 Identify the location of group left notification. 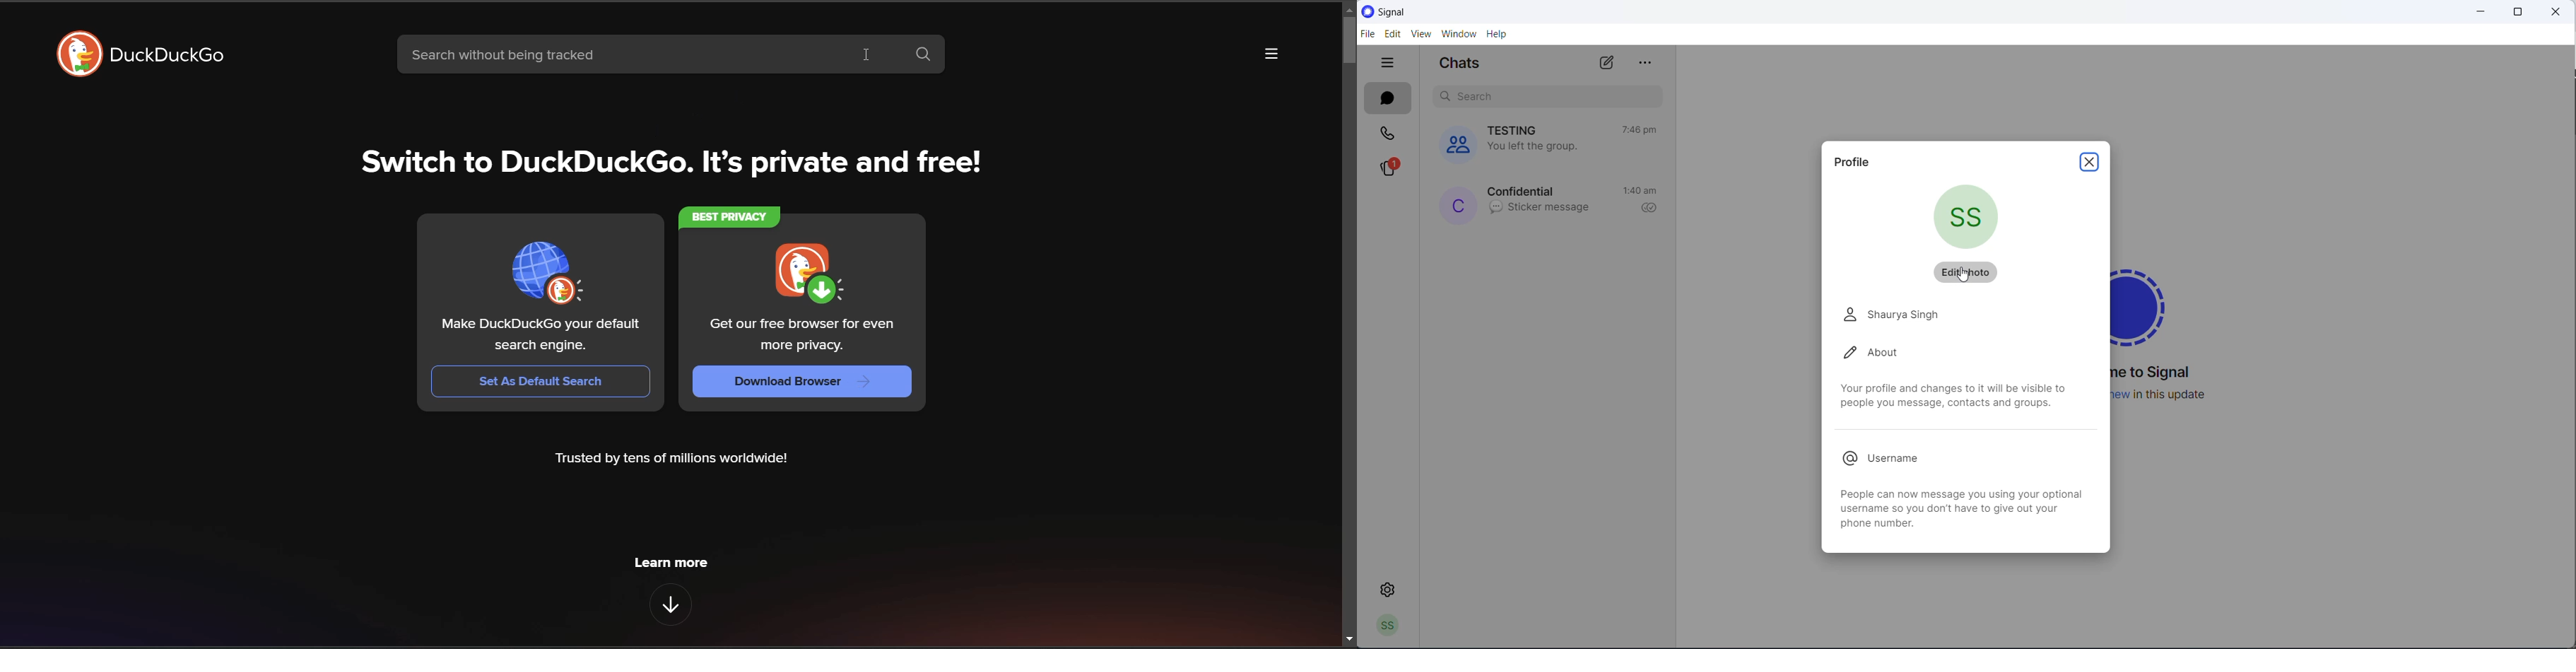
(1533, 149).